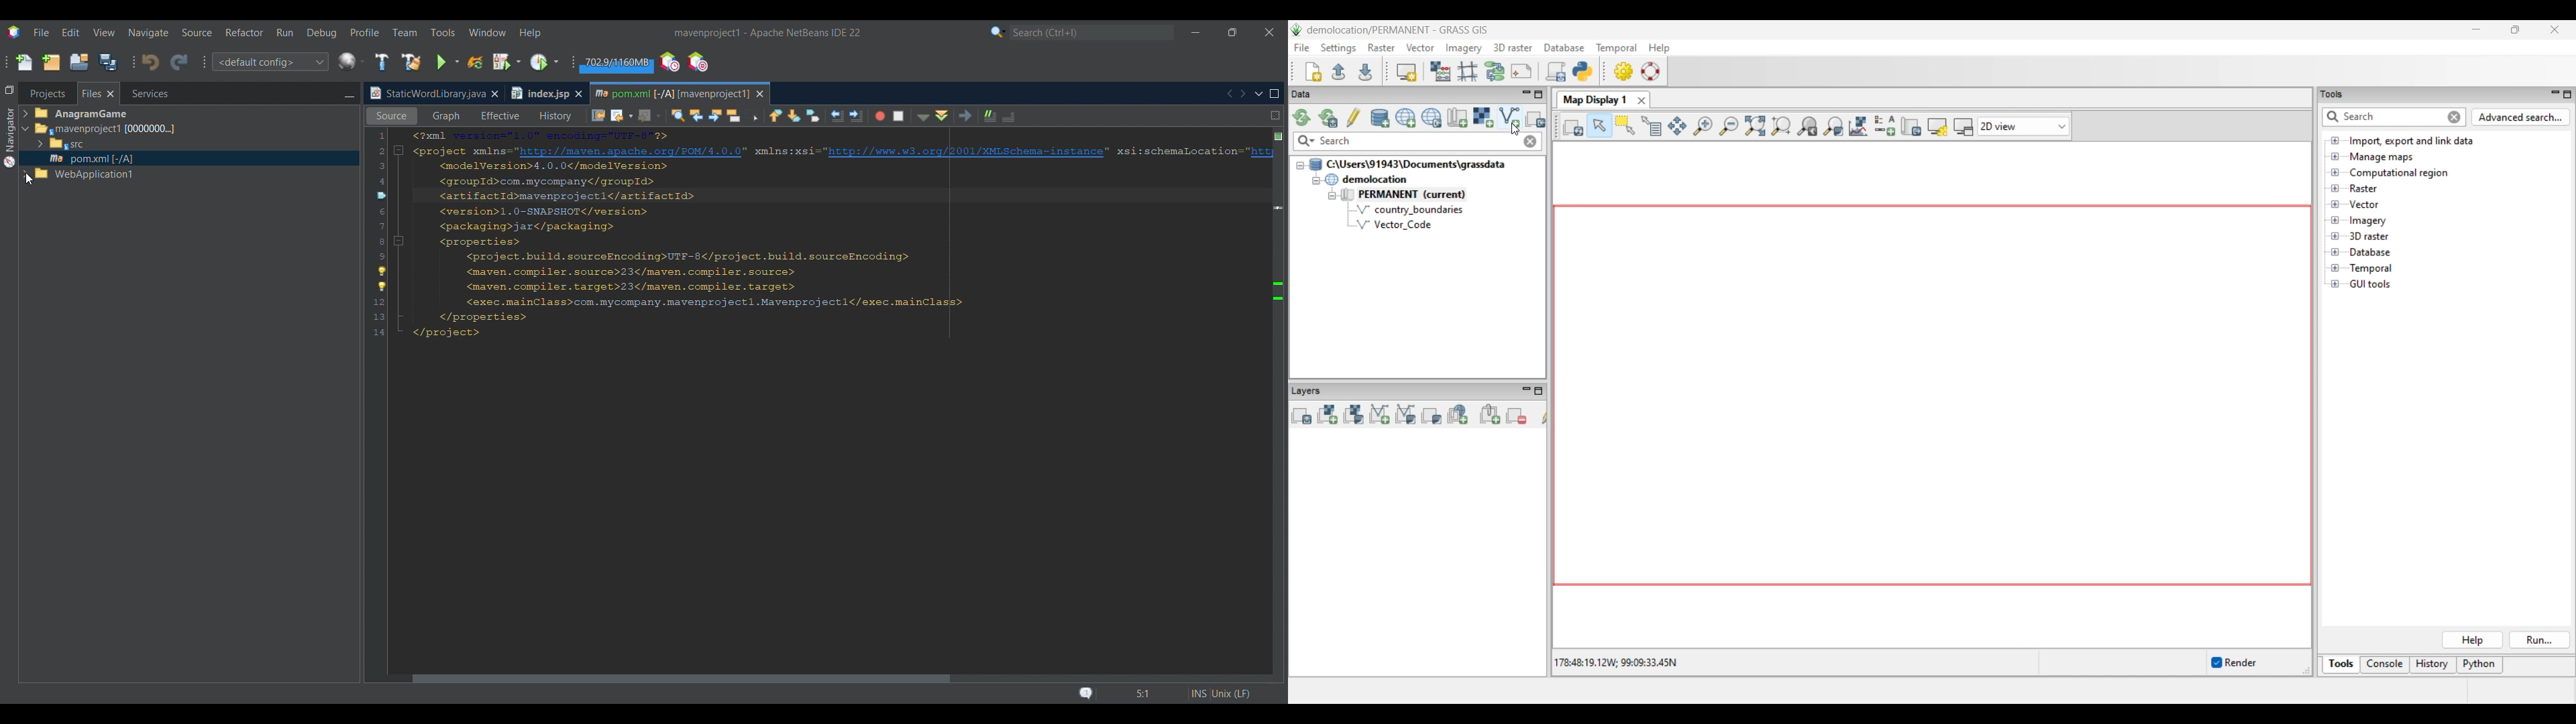  What do you see at coordinates (51, 62) in the screenshot?
I see `New project` at bounding box center [51, 62].